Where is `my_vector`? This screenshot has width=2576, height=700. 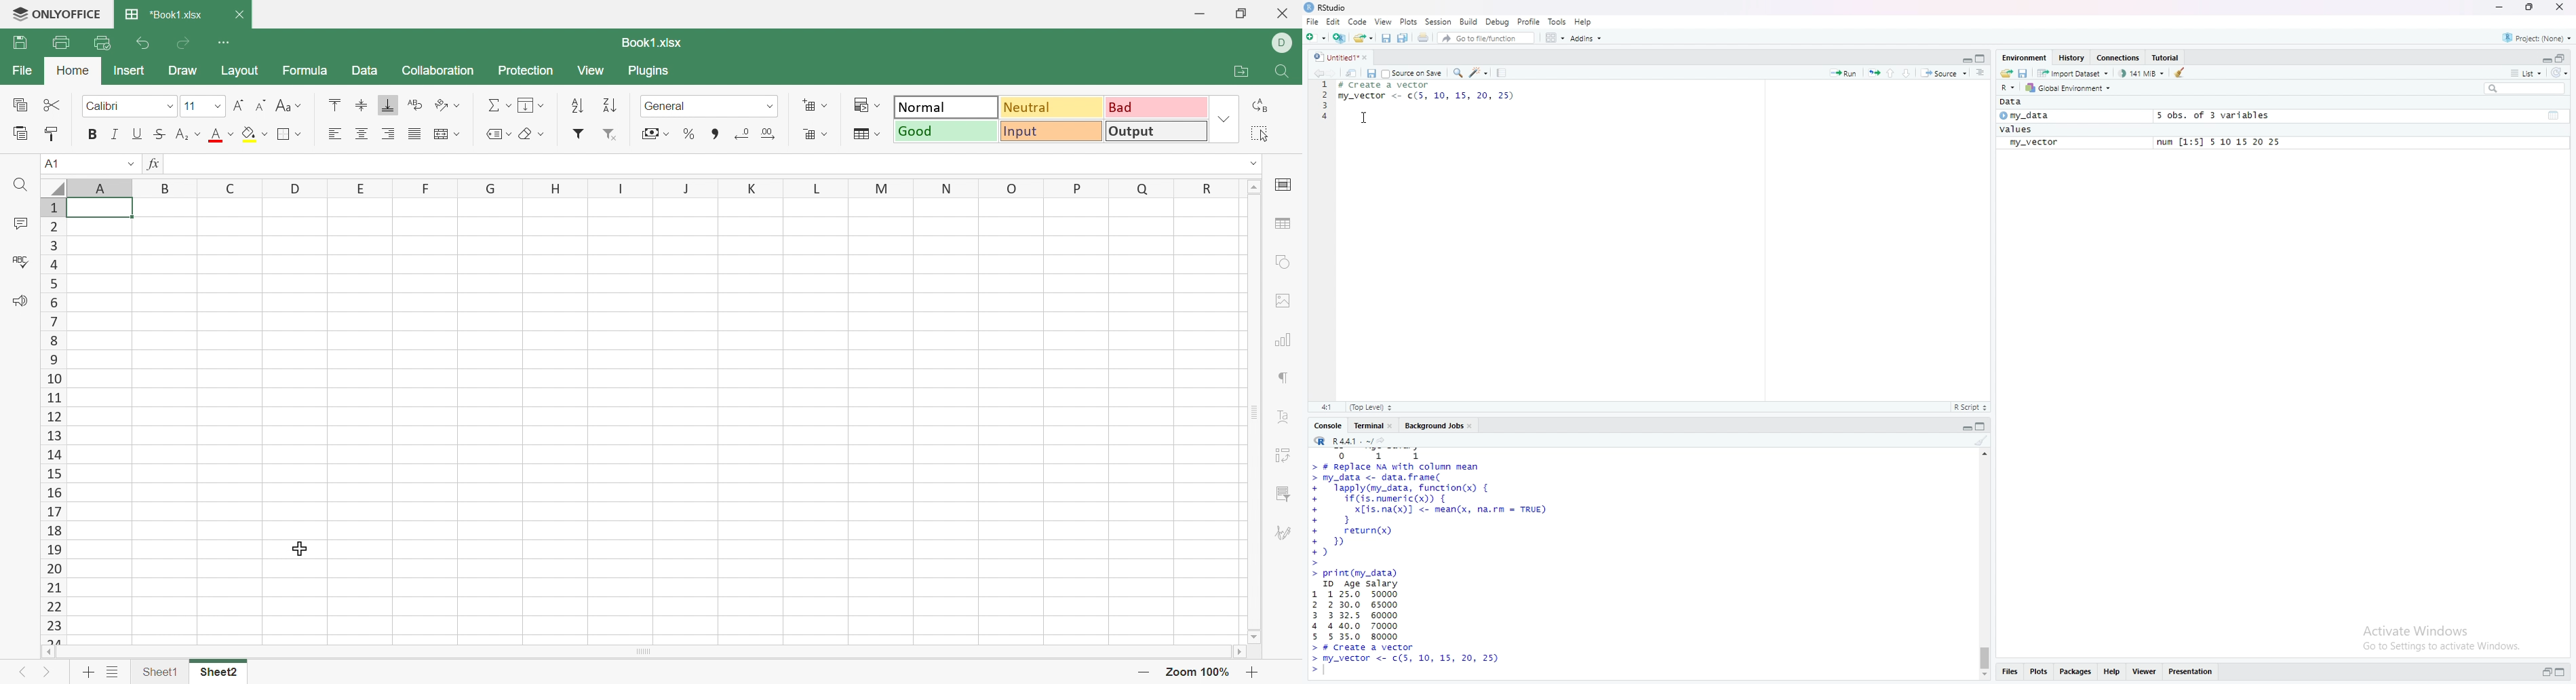
my_vector is located at coordinates (2034, 143).